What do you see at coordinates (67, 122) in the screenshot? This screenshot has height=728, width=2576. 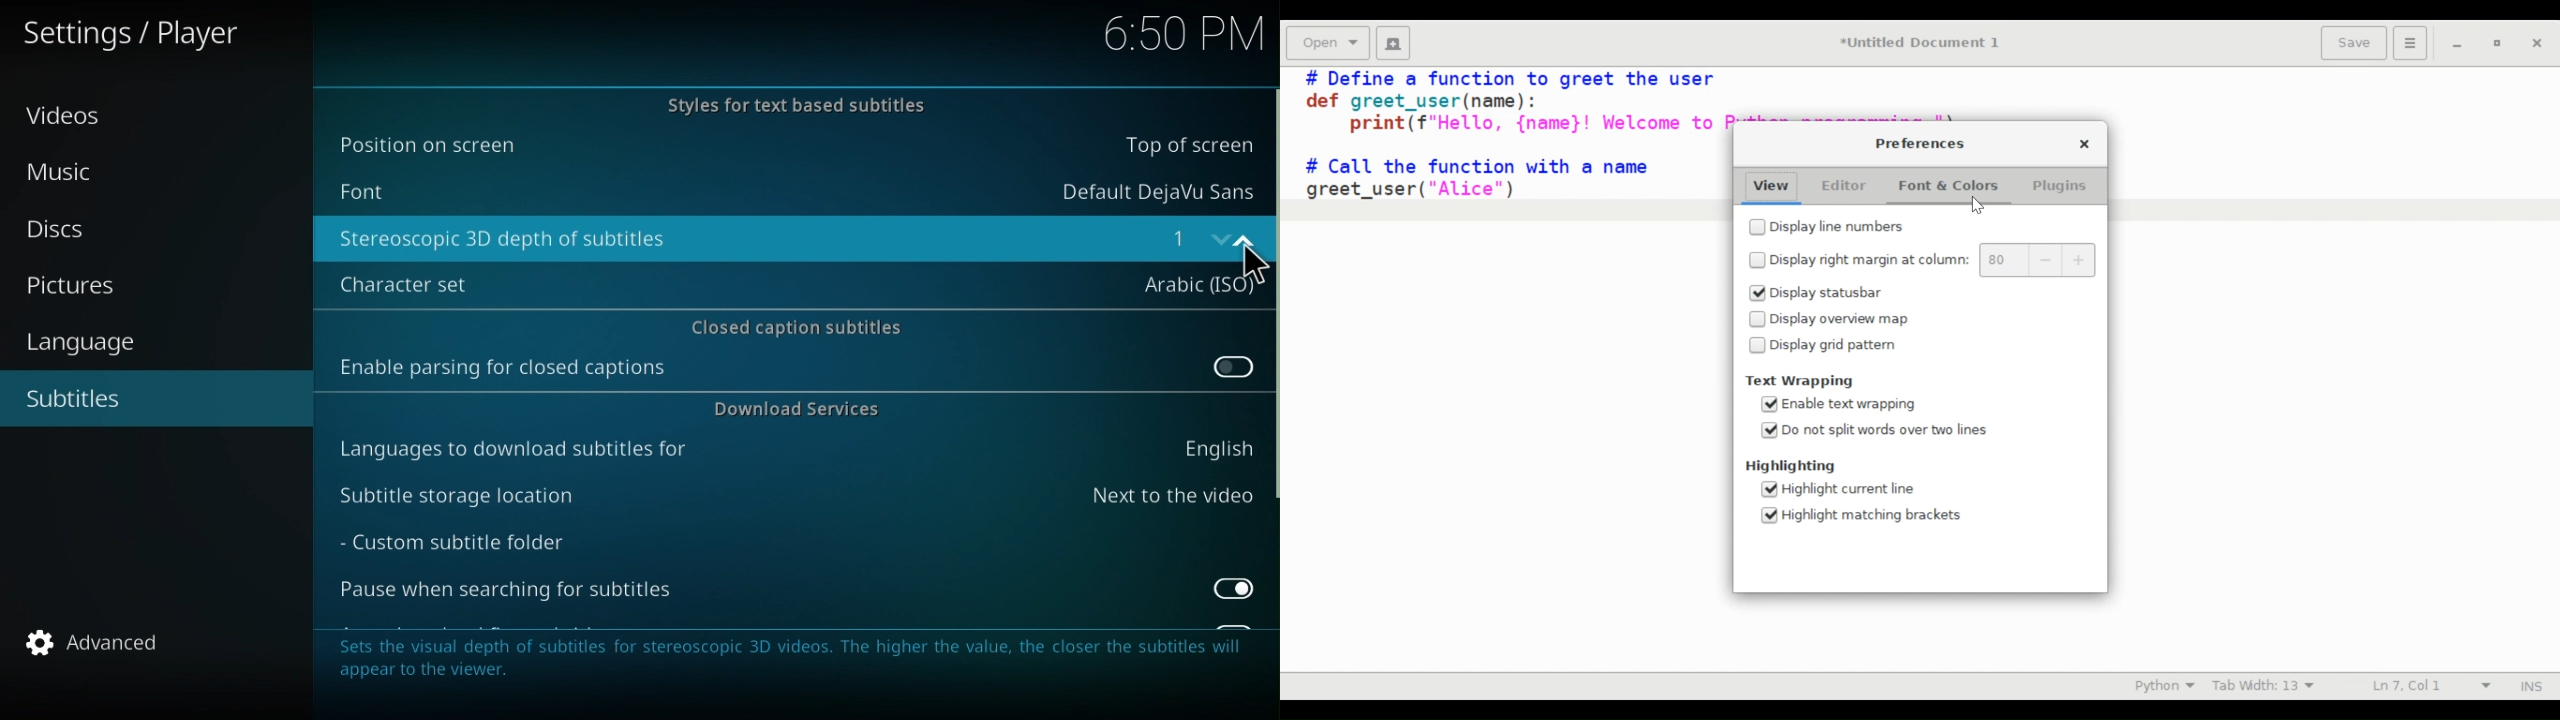 I see `Video` at bounding box center [67, 122].